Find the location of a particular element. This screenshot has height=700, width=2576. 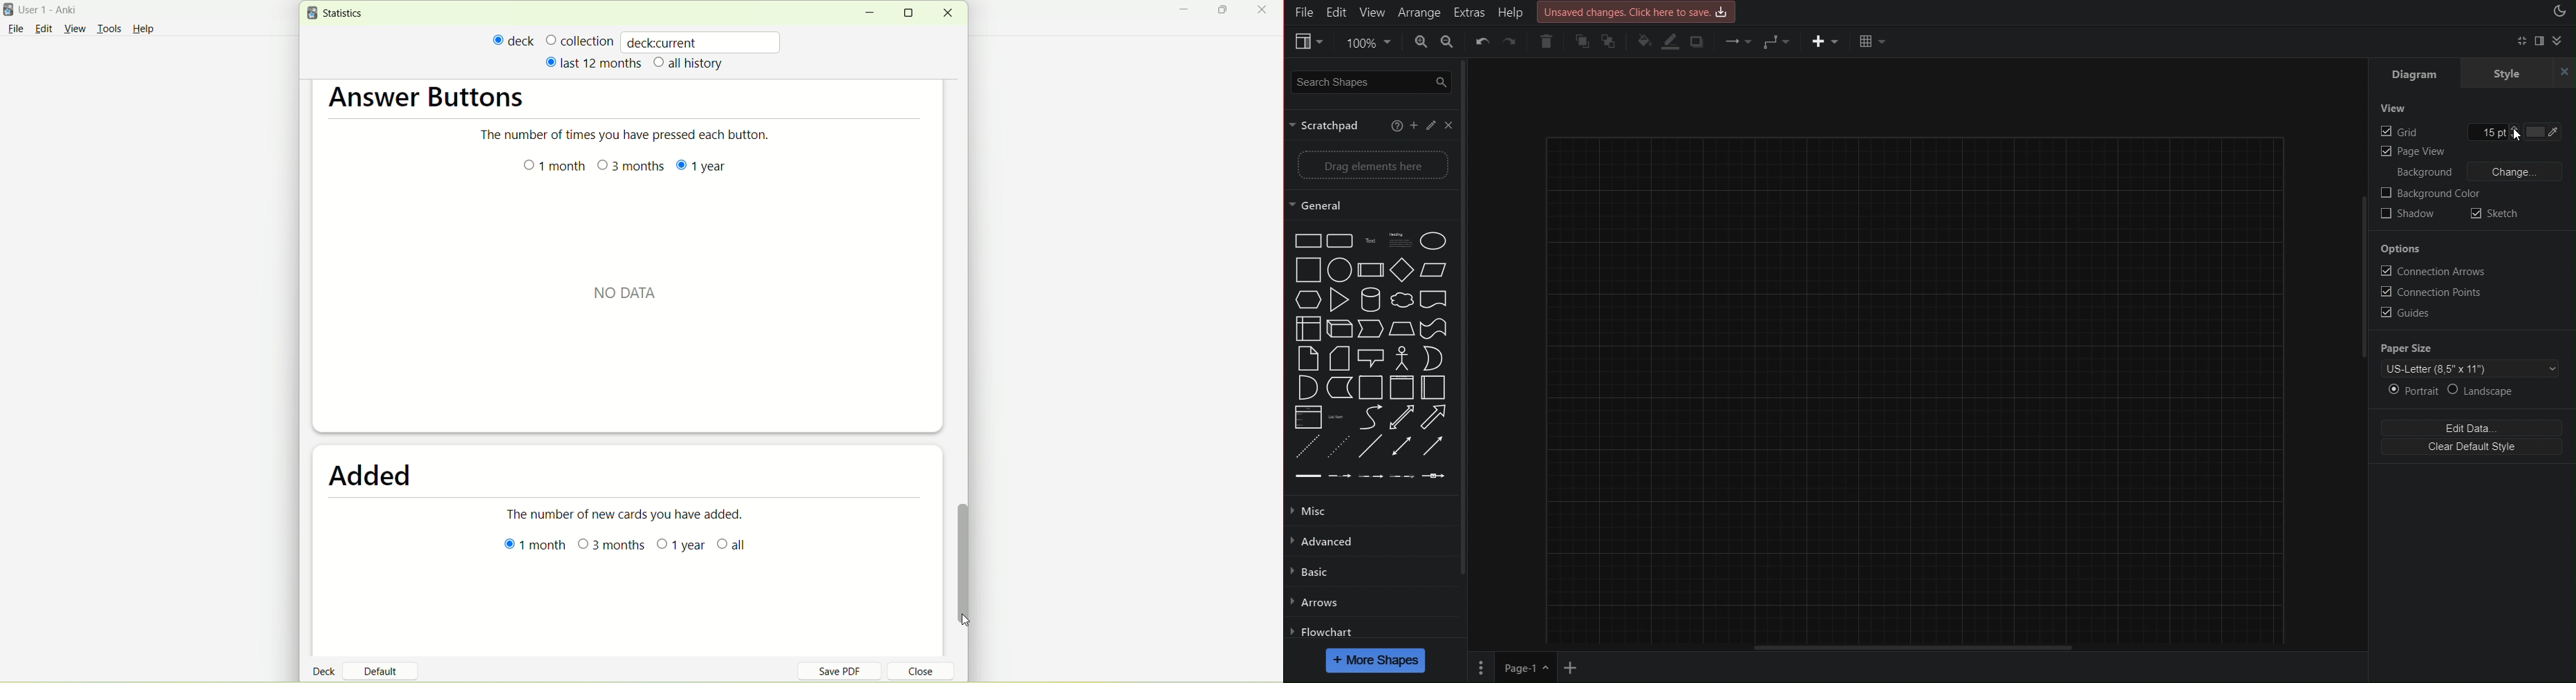

close is located at coordinates (947, 13).